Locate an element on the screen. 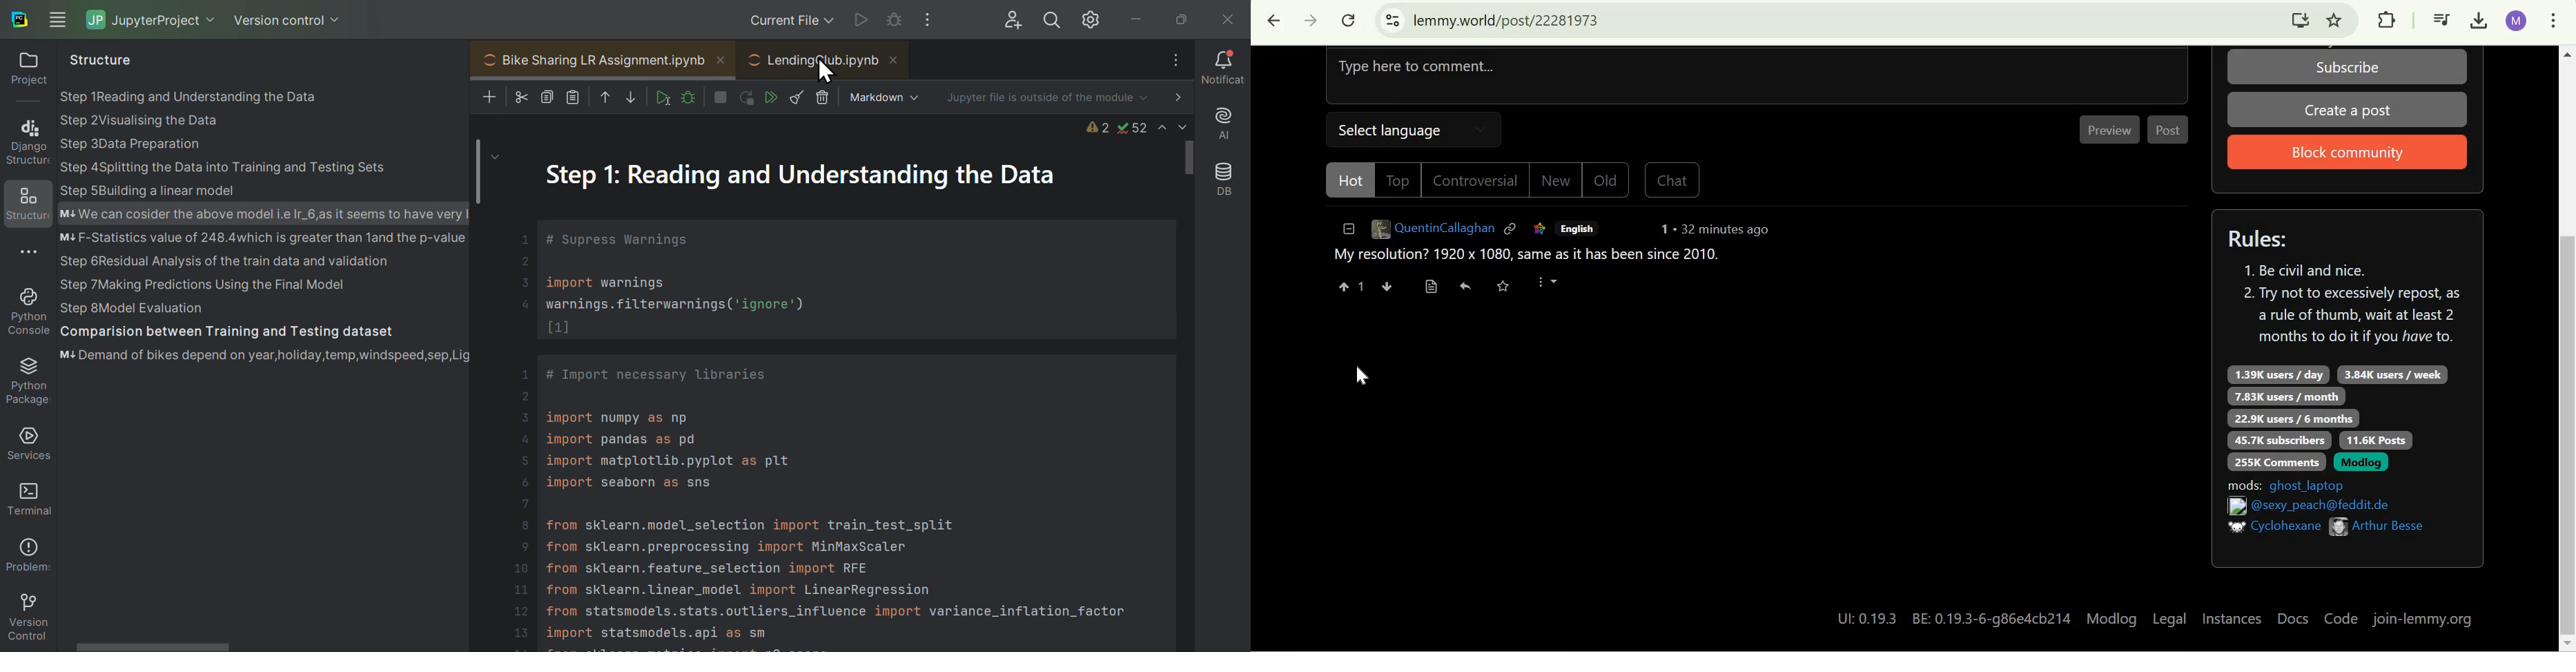 The width and height of the screenshot is (2576, 672). Downloads is located at coordinates (2481, 21).